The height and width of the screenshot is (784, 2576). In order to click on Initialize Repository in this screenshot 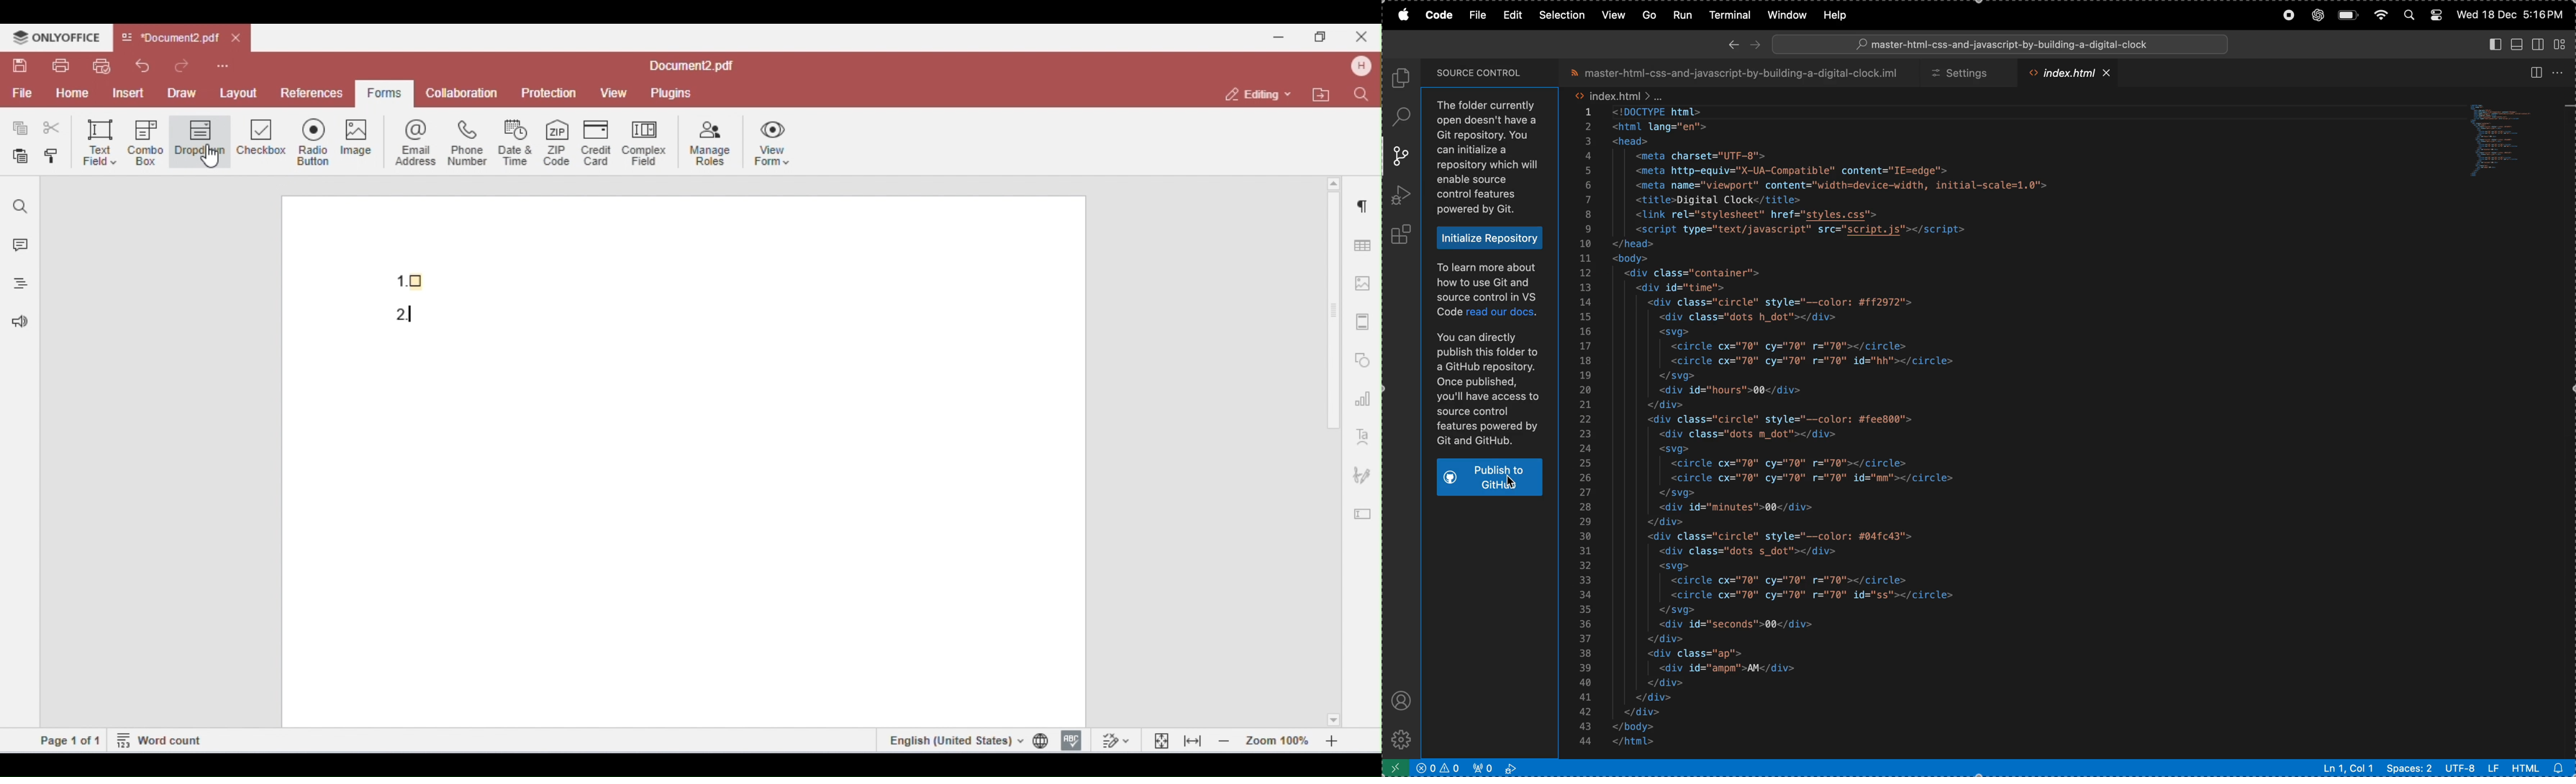, I will do `click(1490, 238)`.